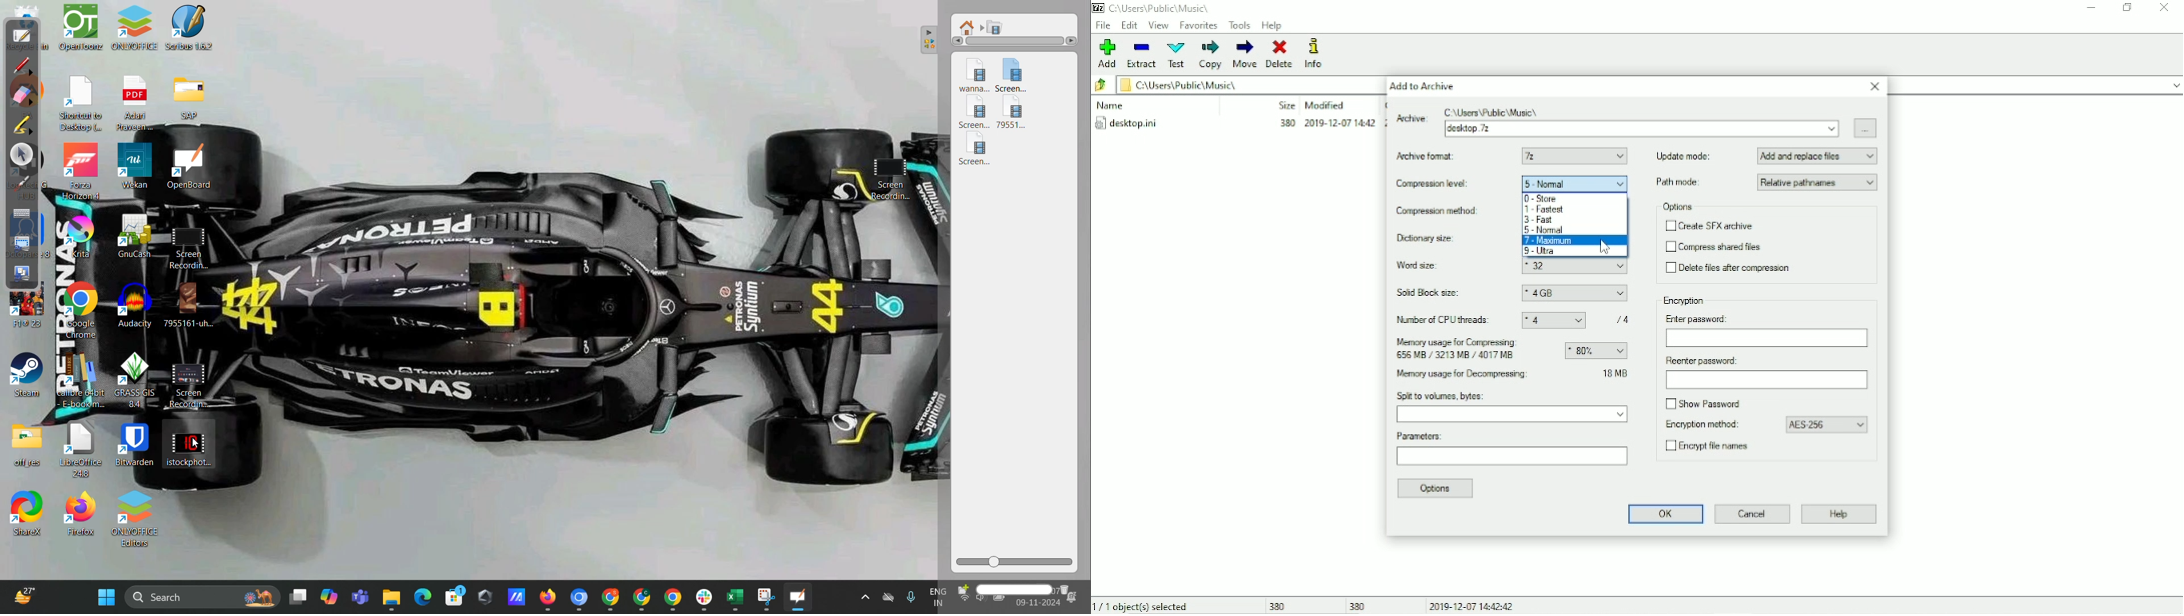 Image resolution: width=2184 pixels, height=616 pixels. I want to click on File location, so click(1161, 8).